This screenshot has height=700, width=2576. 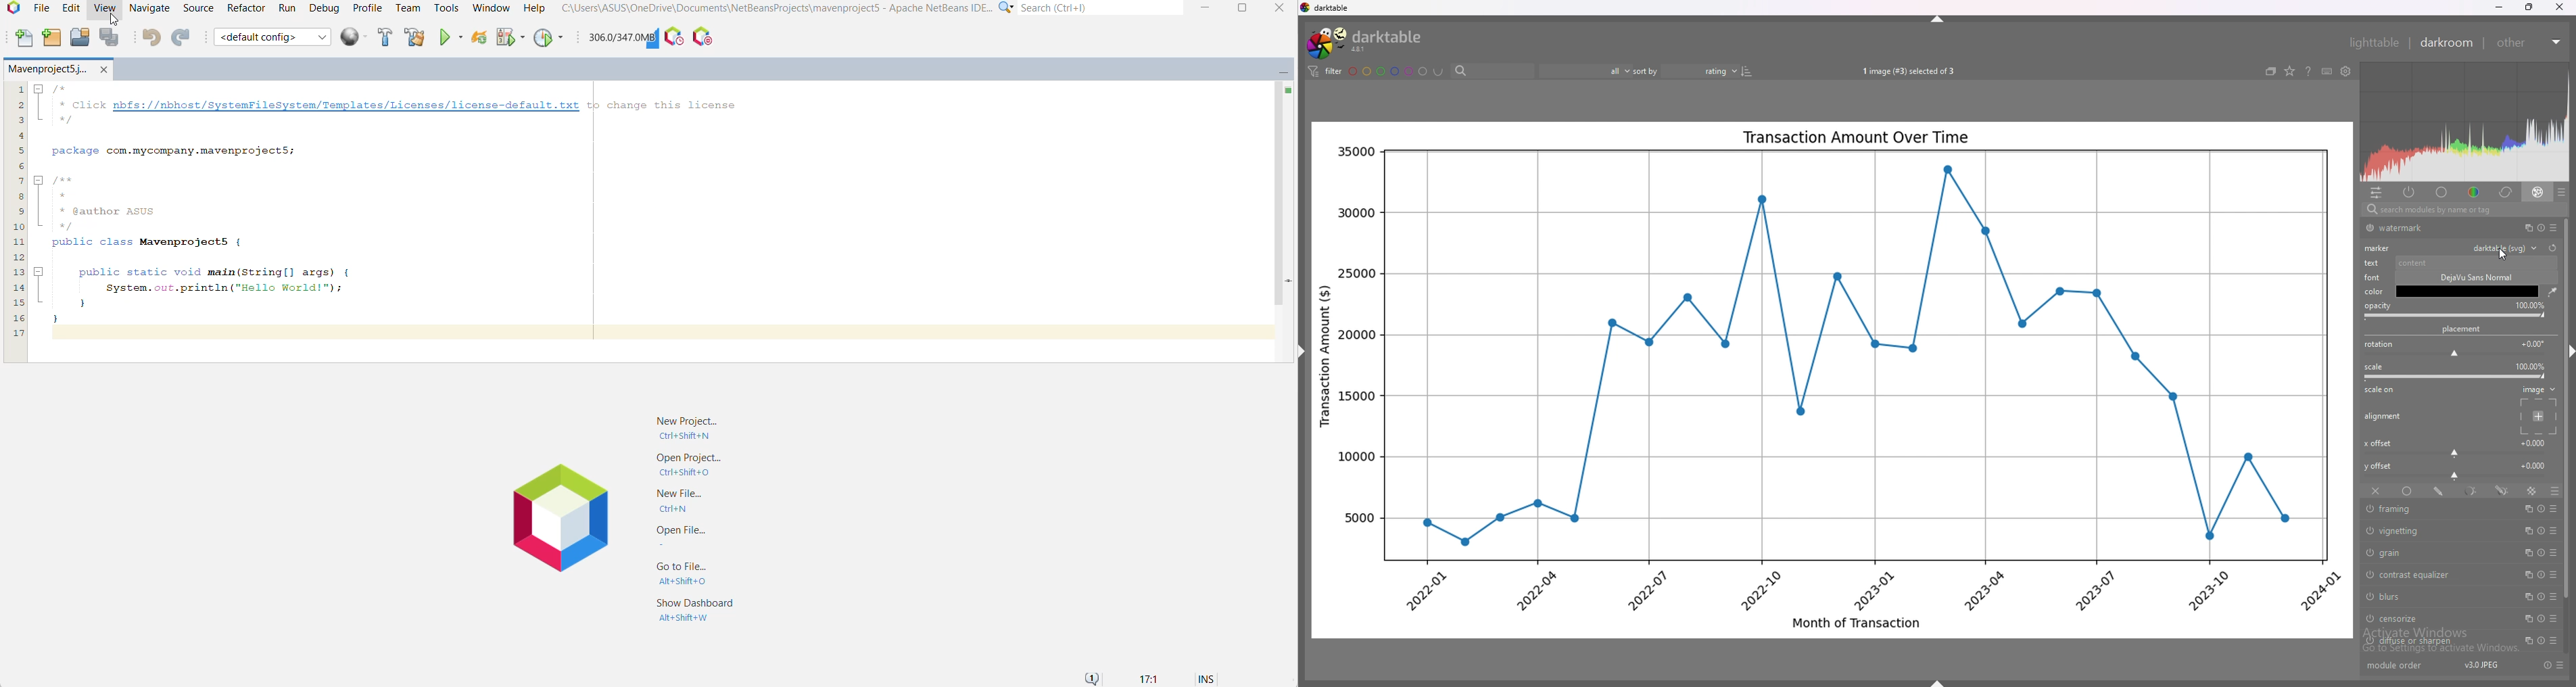 What do you see at coordinates (2380, 466) in the screenshot?
I see `y offset` at bounding box center [2380, 466].